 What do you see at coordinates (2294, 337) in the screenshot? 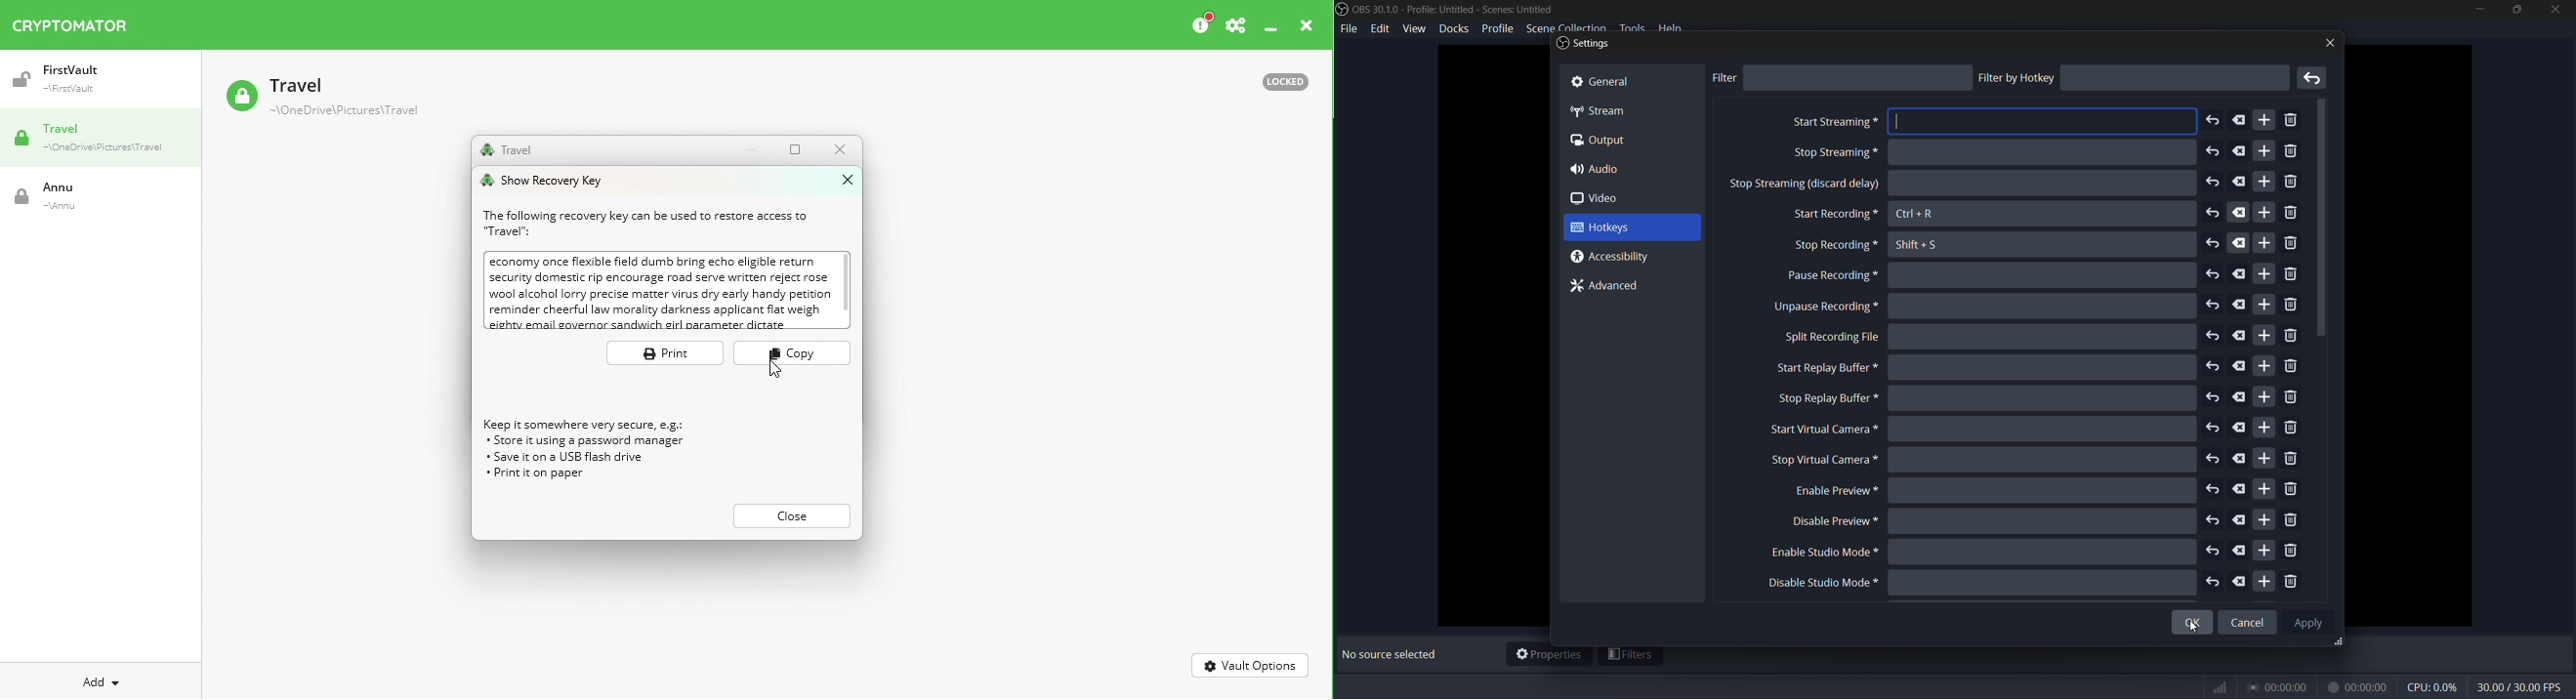
I see `remove` at bounding box center [2294, 337].